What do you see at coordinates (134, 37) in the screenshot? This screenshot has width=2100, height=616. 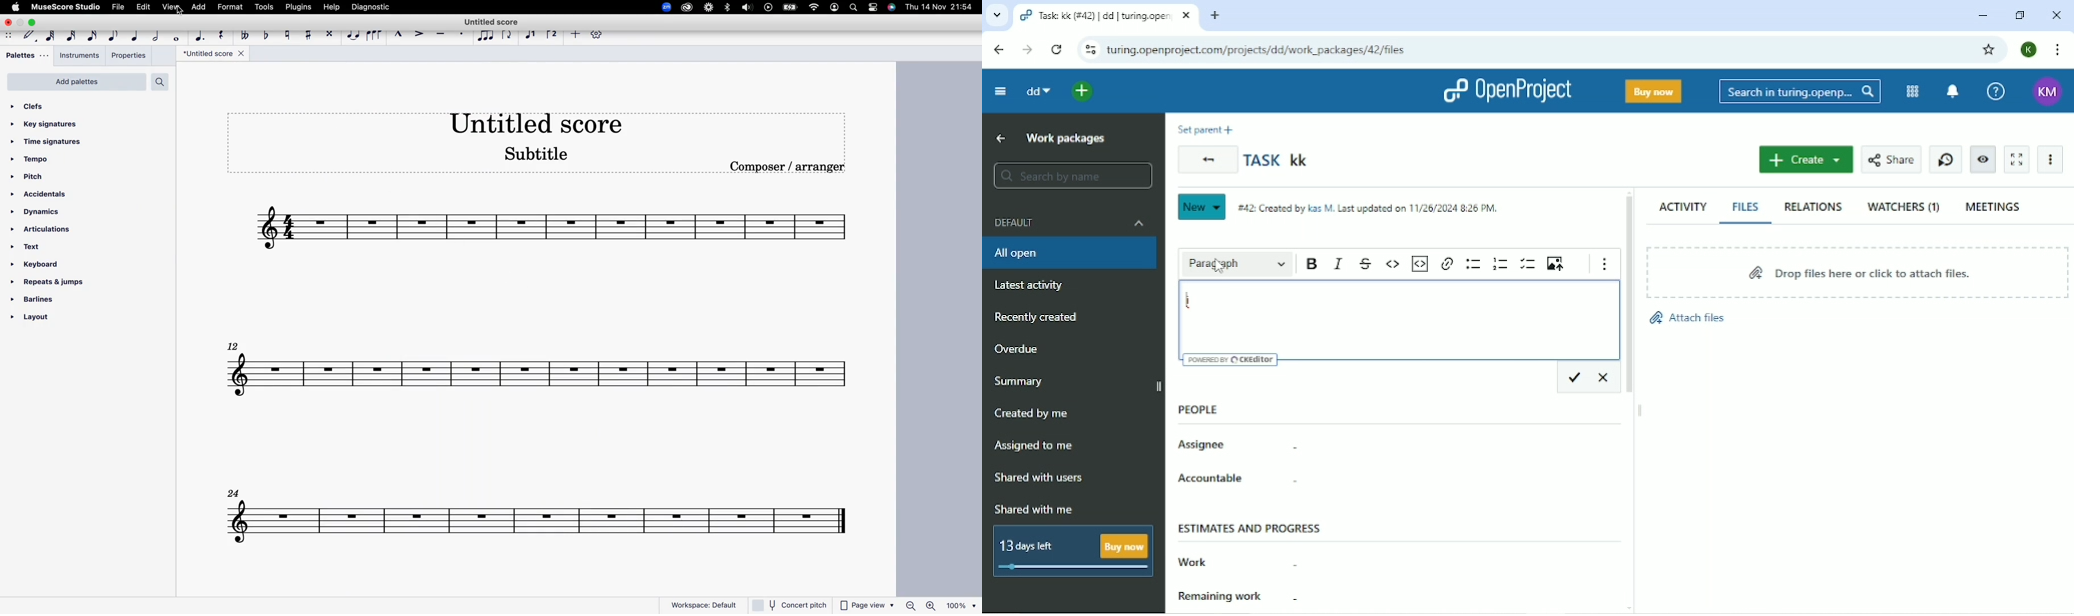 I see `quarter note` at bounding box center [134, 37].